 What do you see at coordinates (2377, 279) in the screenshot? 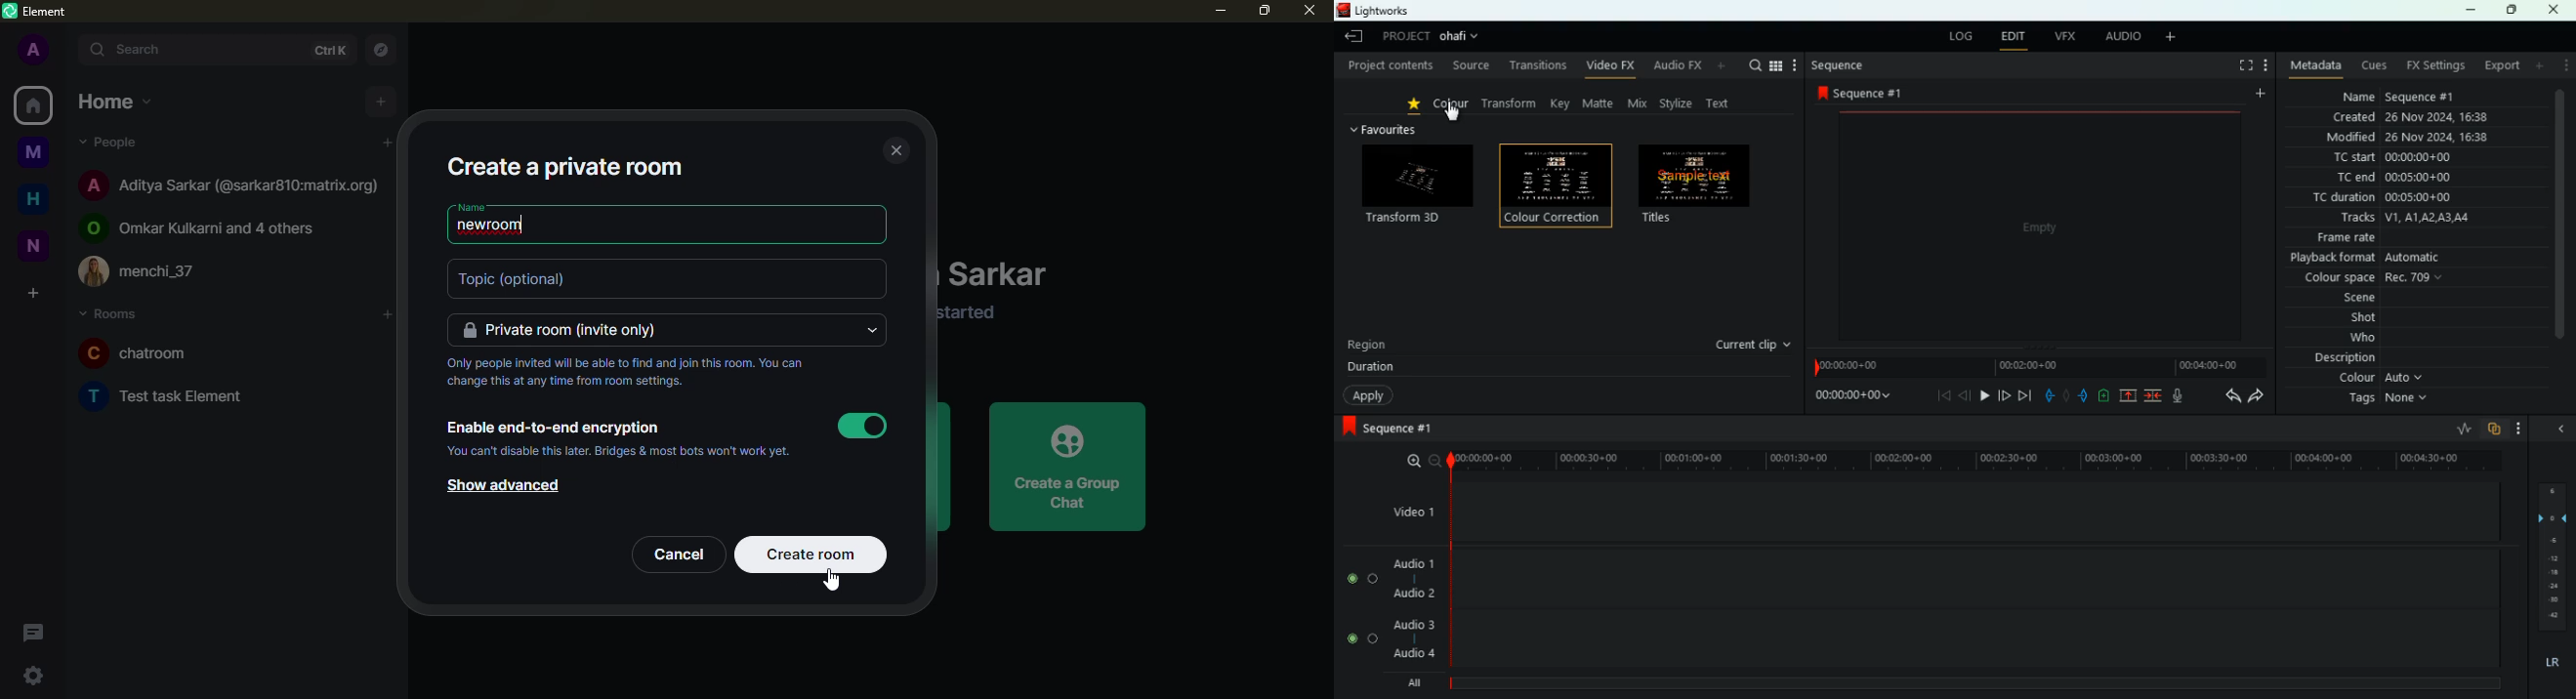
I see `colour space` at bounding box center [2377, 279].